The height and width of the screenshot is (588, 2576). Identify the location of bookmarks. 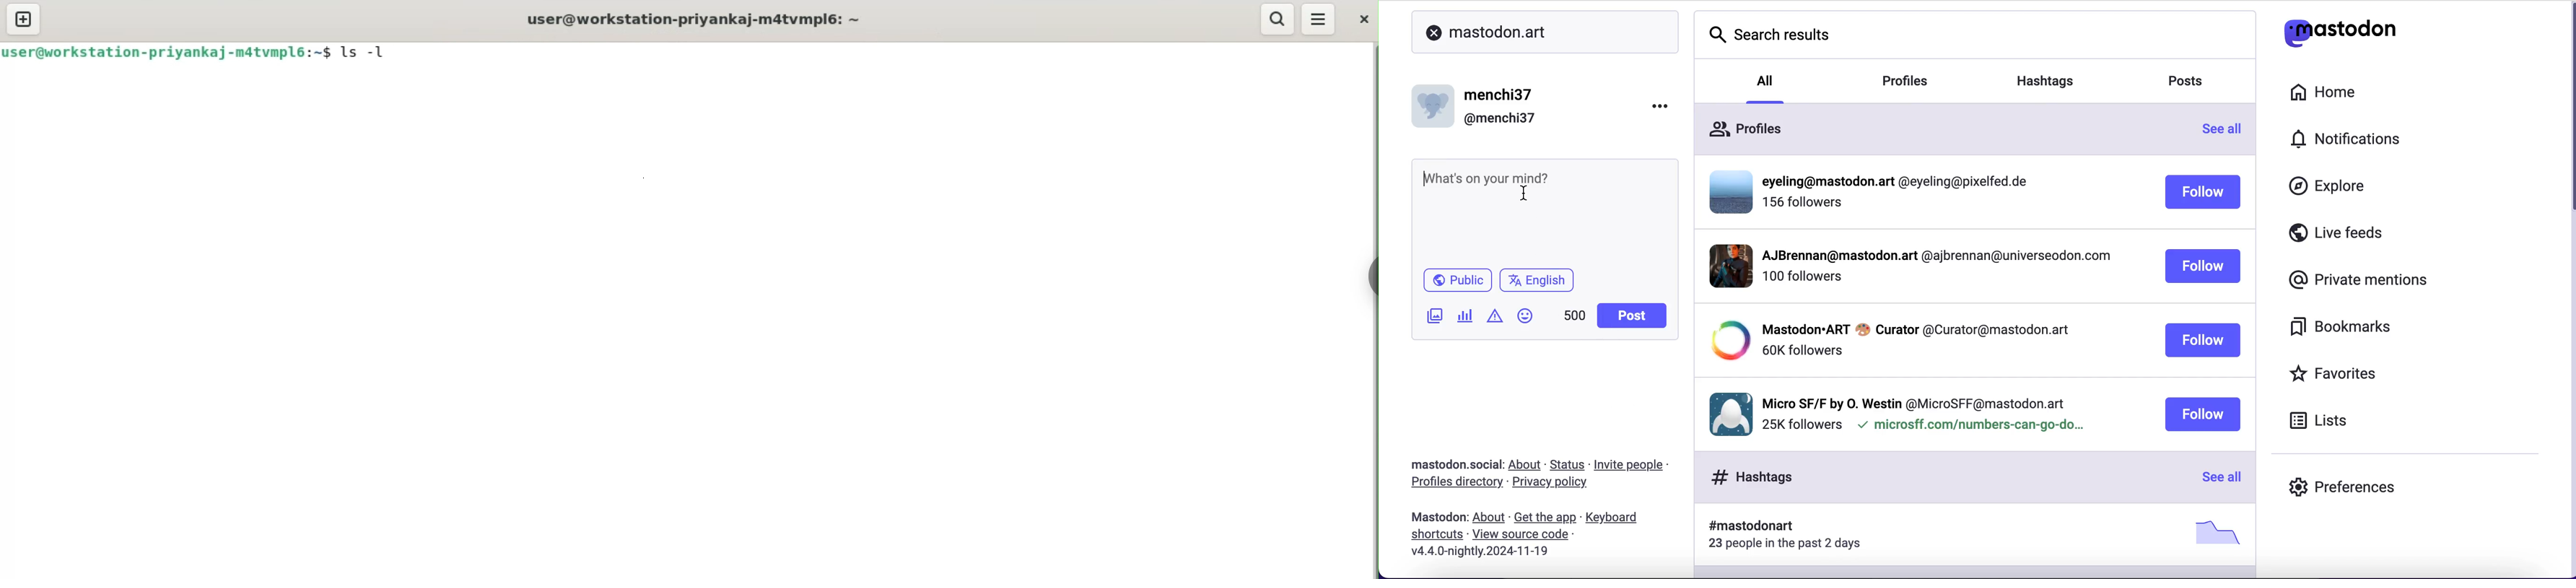
(2337, 326).